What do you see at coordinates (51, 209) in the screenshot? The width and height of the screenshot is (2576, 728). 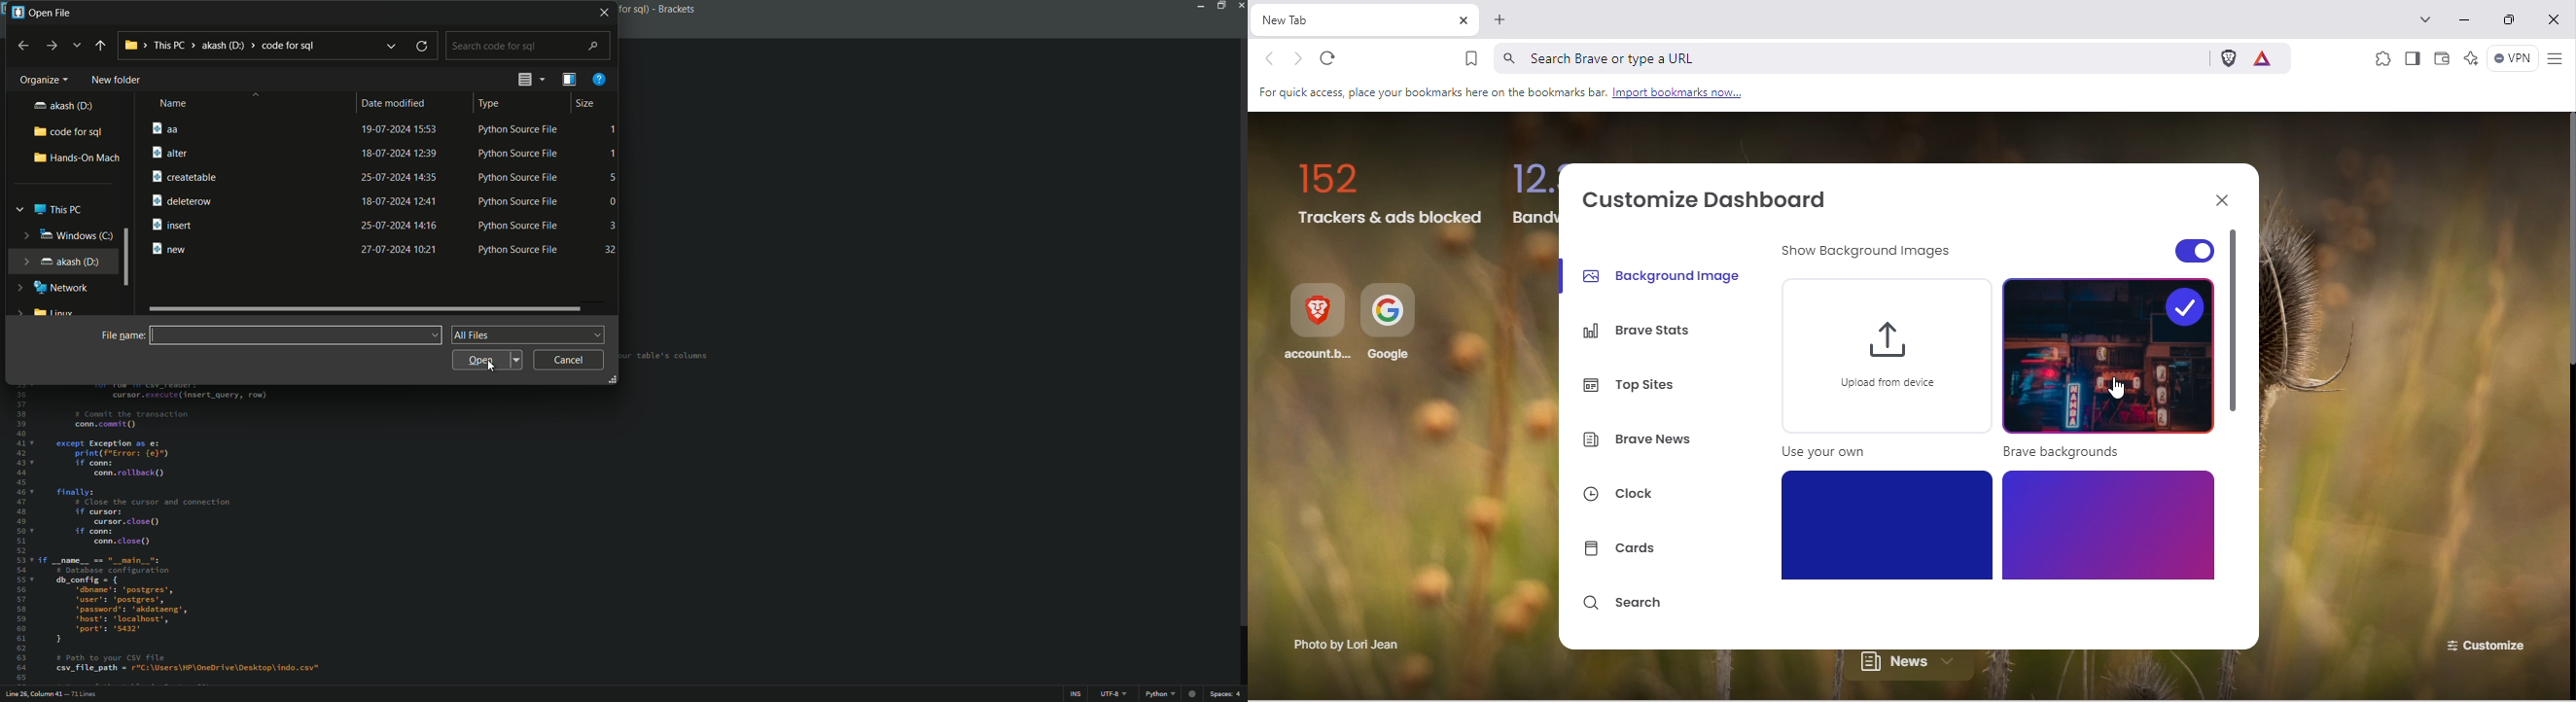 I see `this pc` at bounding box center [51, 209].